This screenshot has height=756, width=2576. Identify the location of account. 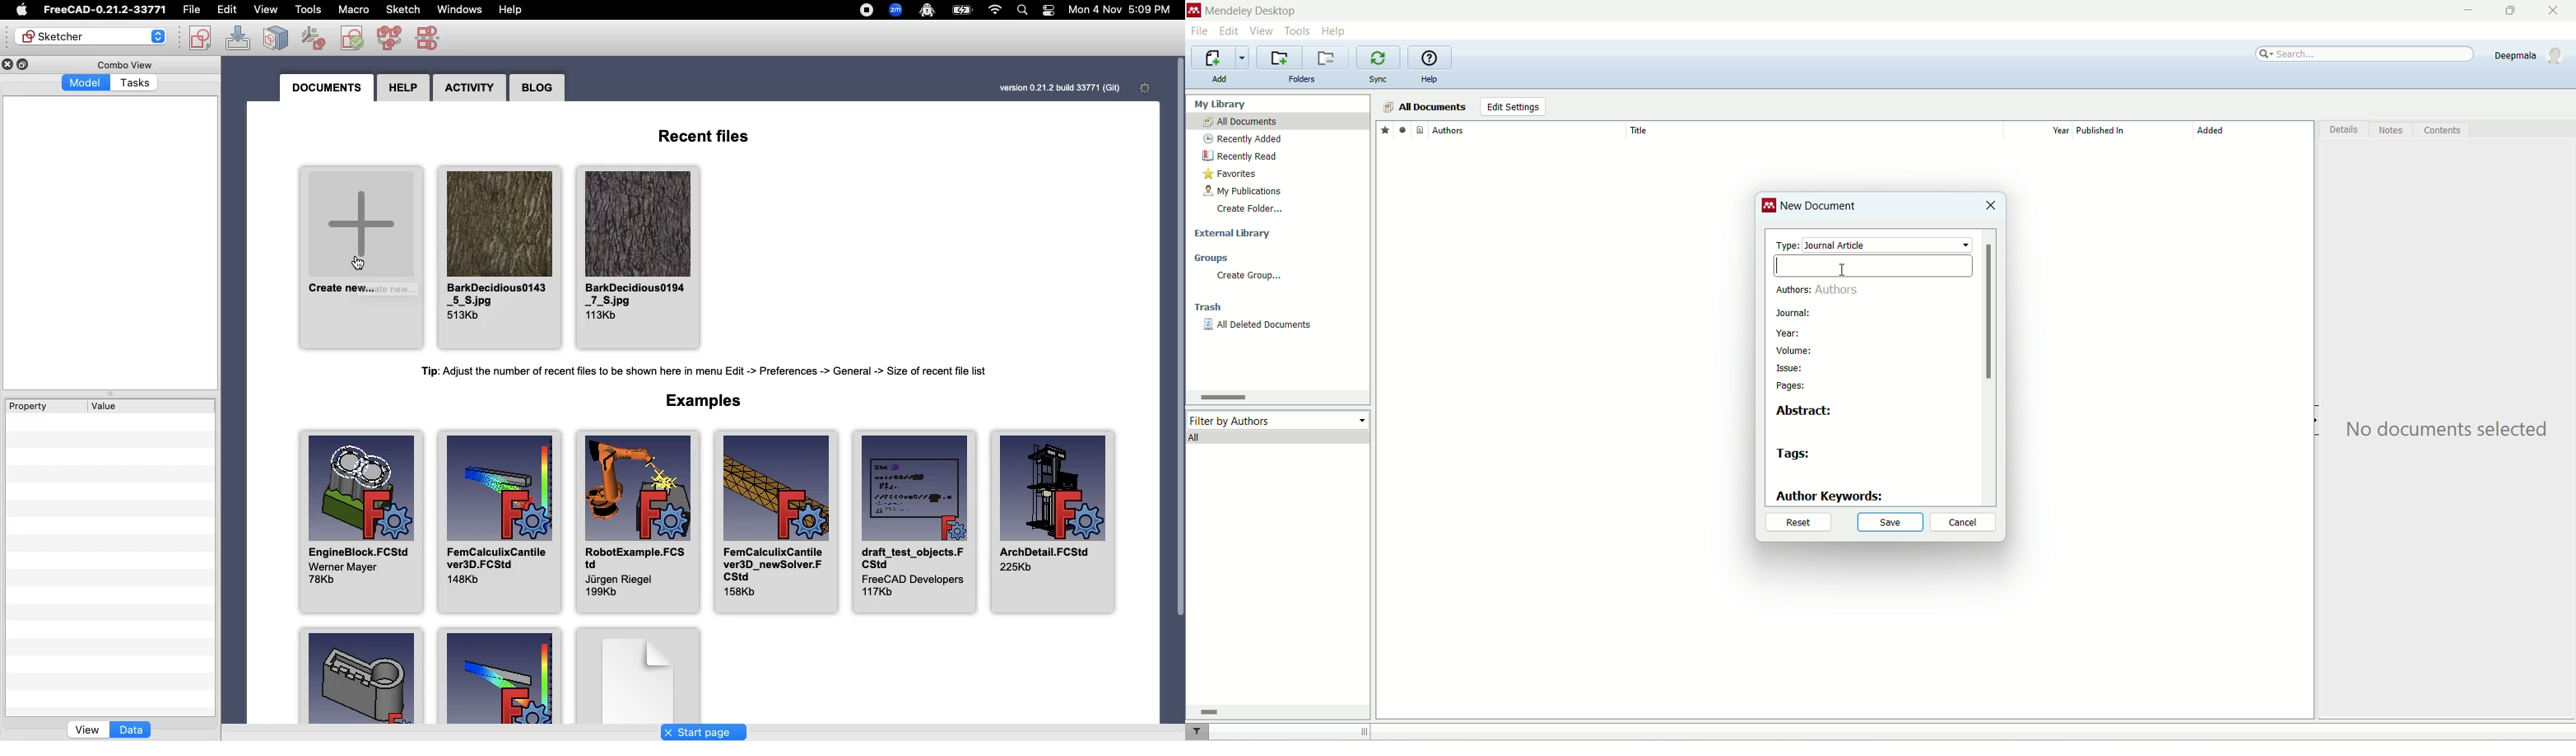
(2532, 55).